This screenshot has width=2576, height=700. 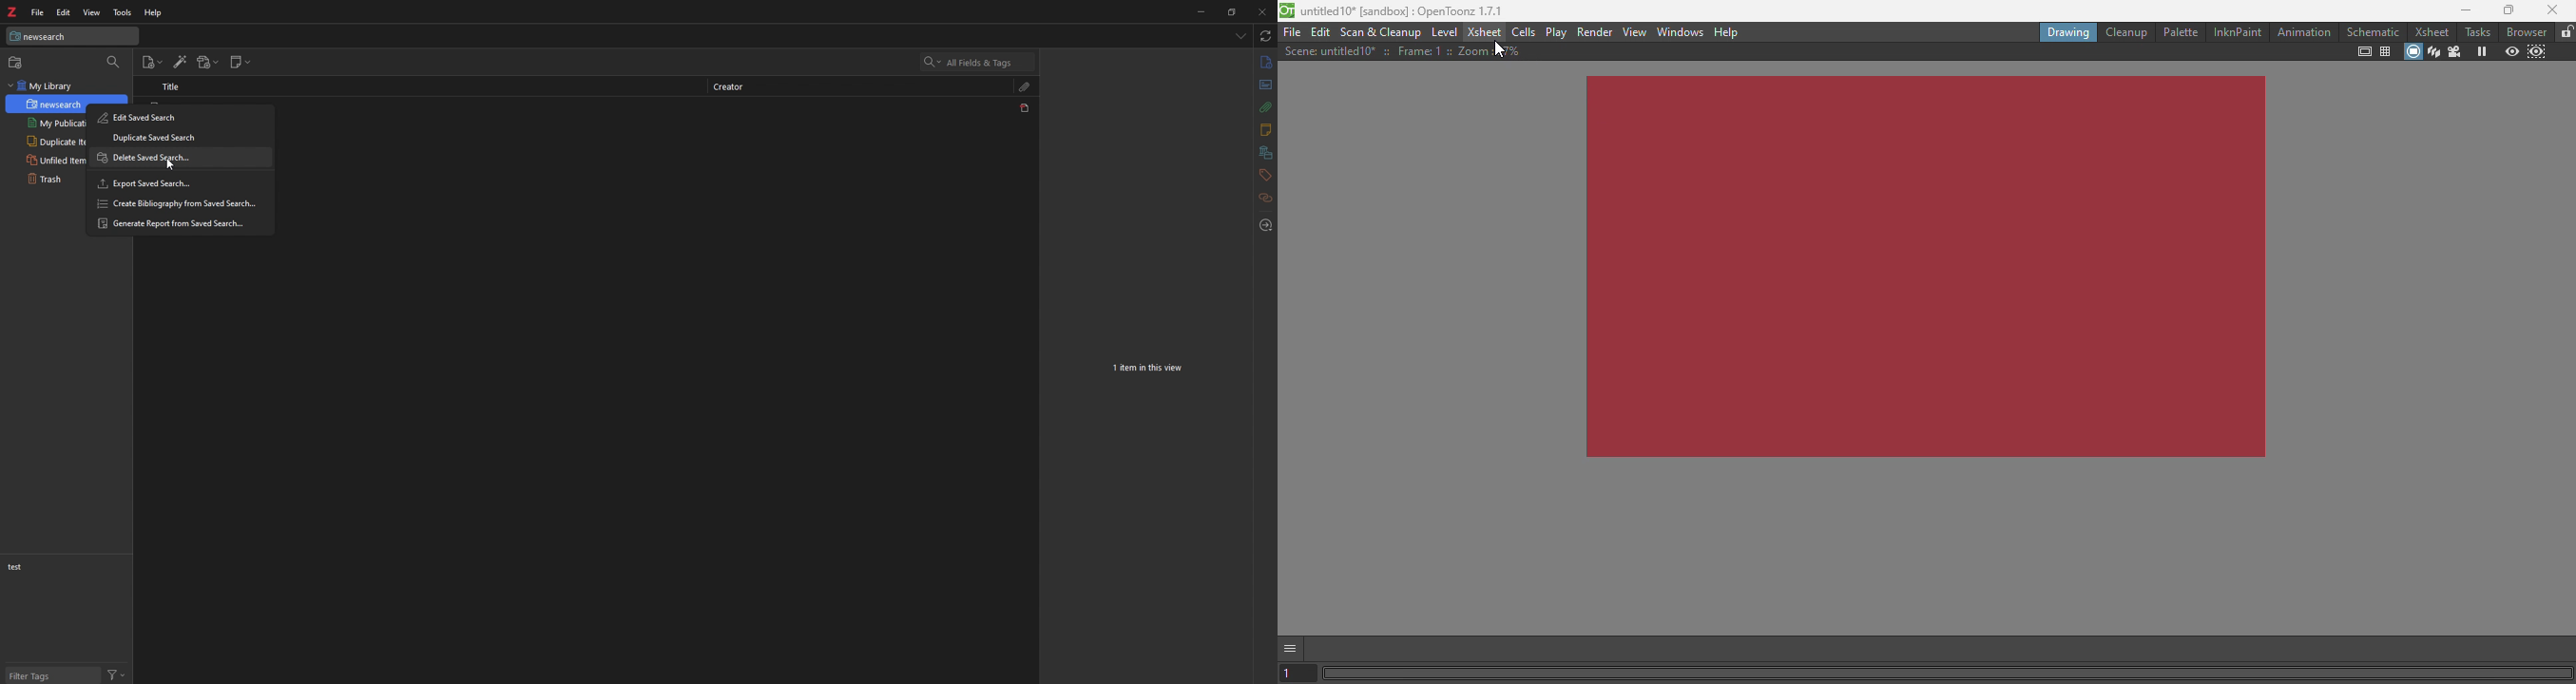 What do you see at coordinates (50, 568) in the screenshot?
I see `test` at bounding box center [50, 568].